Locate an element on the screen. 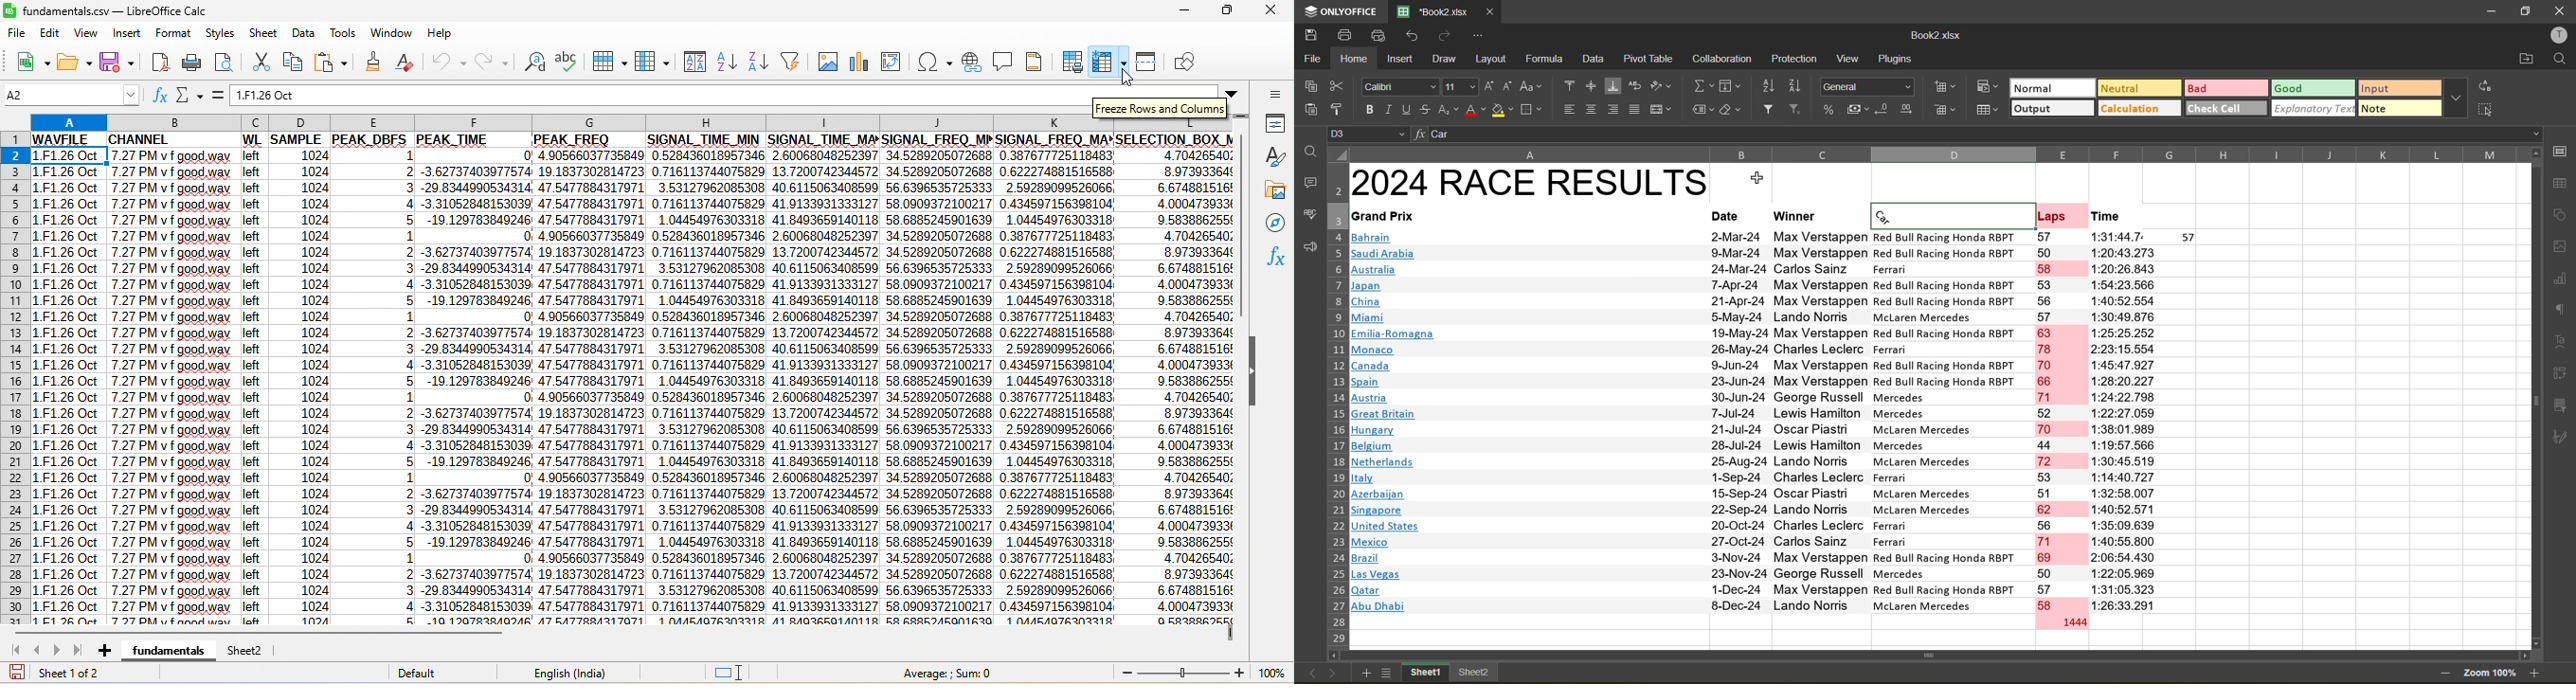  clear is located at coordinates (1734, 111).